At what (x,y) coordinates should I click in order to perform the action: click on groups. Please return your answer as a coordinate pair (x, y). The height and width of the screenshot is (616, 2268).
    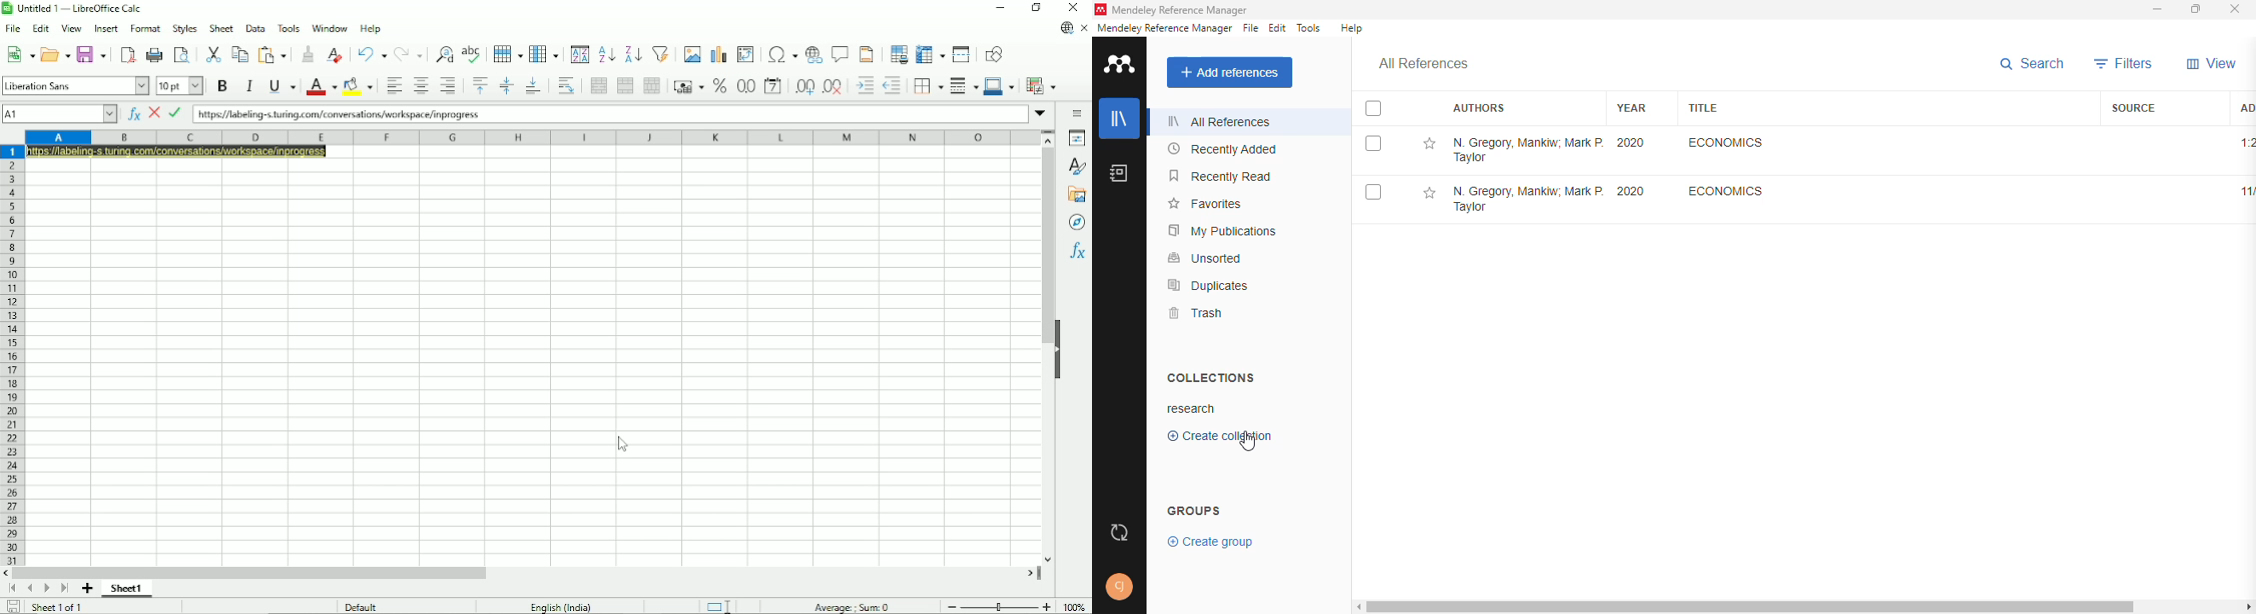
    Looking at the image, I should click on (1194, 511).